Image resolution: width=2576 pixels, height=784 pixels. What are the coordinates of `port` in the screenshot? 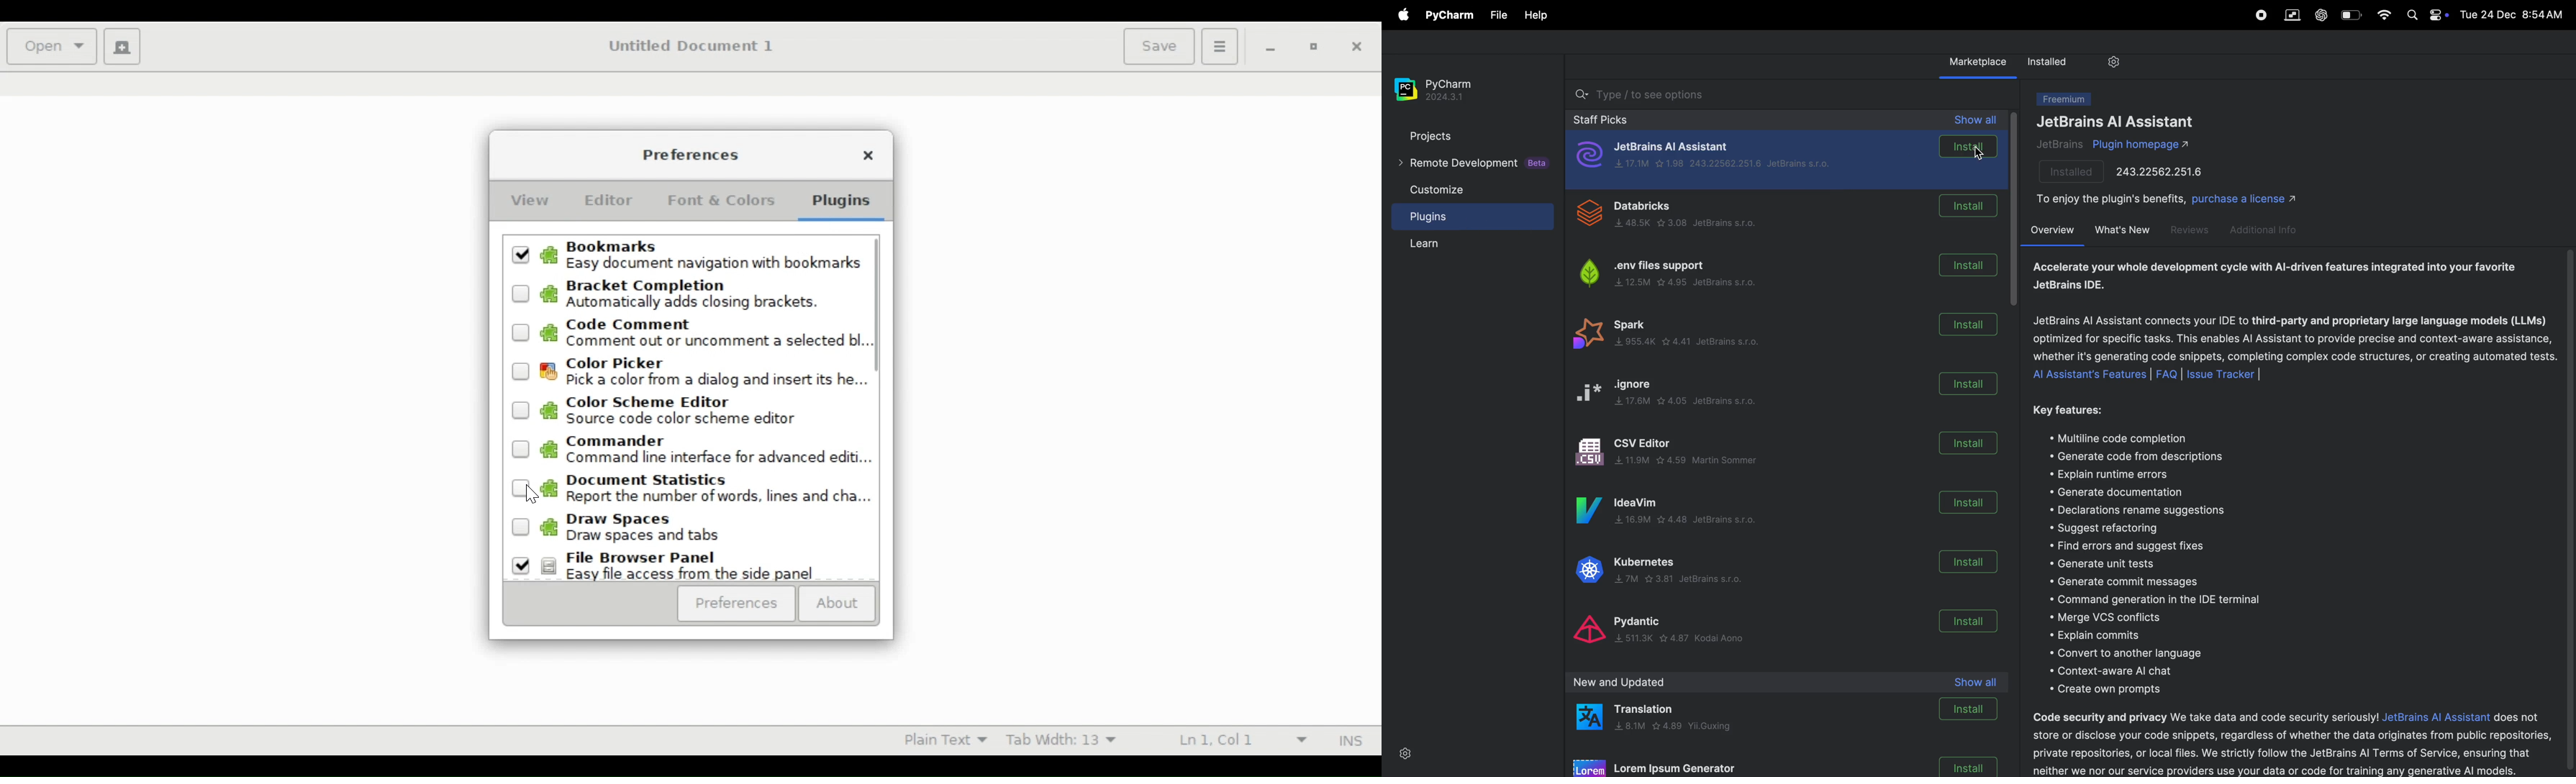 It's located at (2164, 170).